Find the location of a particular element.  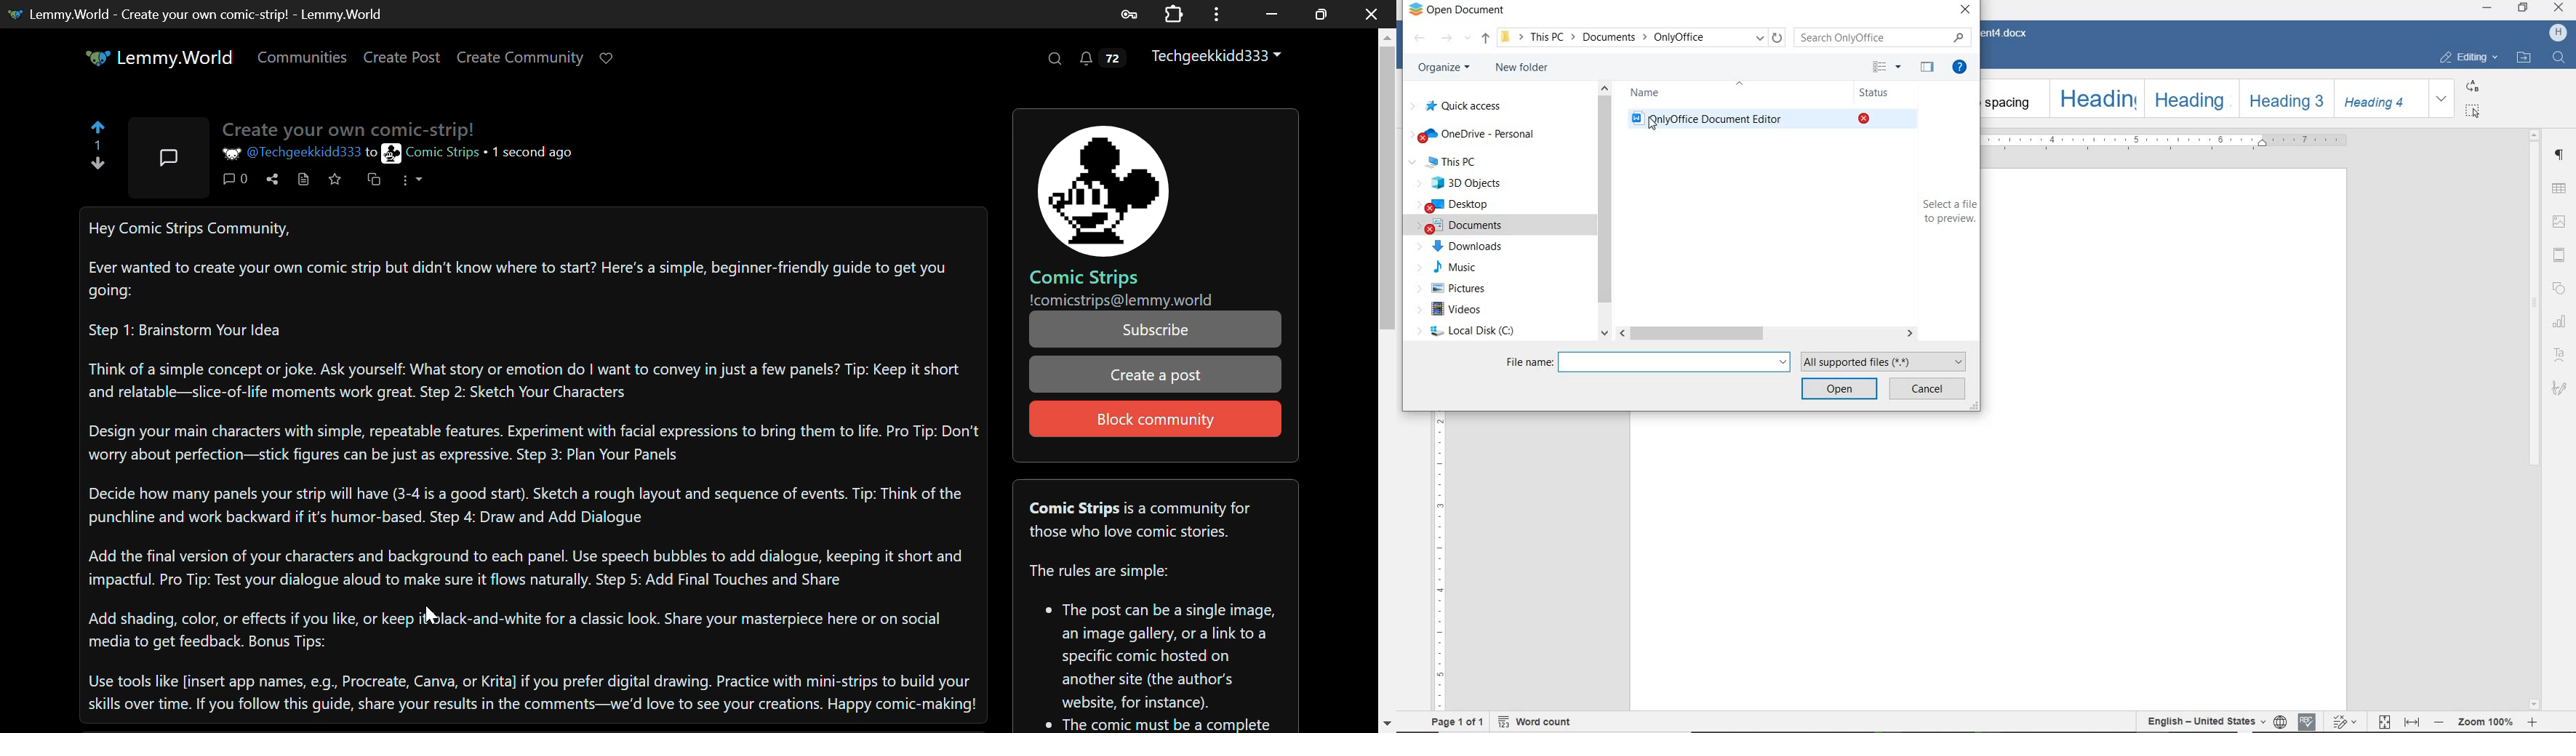

open is located at coordinates (1839, 388).